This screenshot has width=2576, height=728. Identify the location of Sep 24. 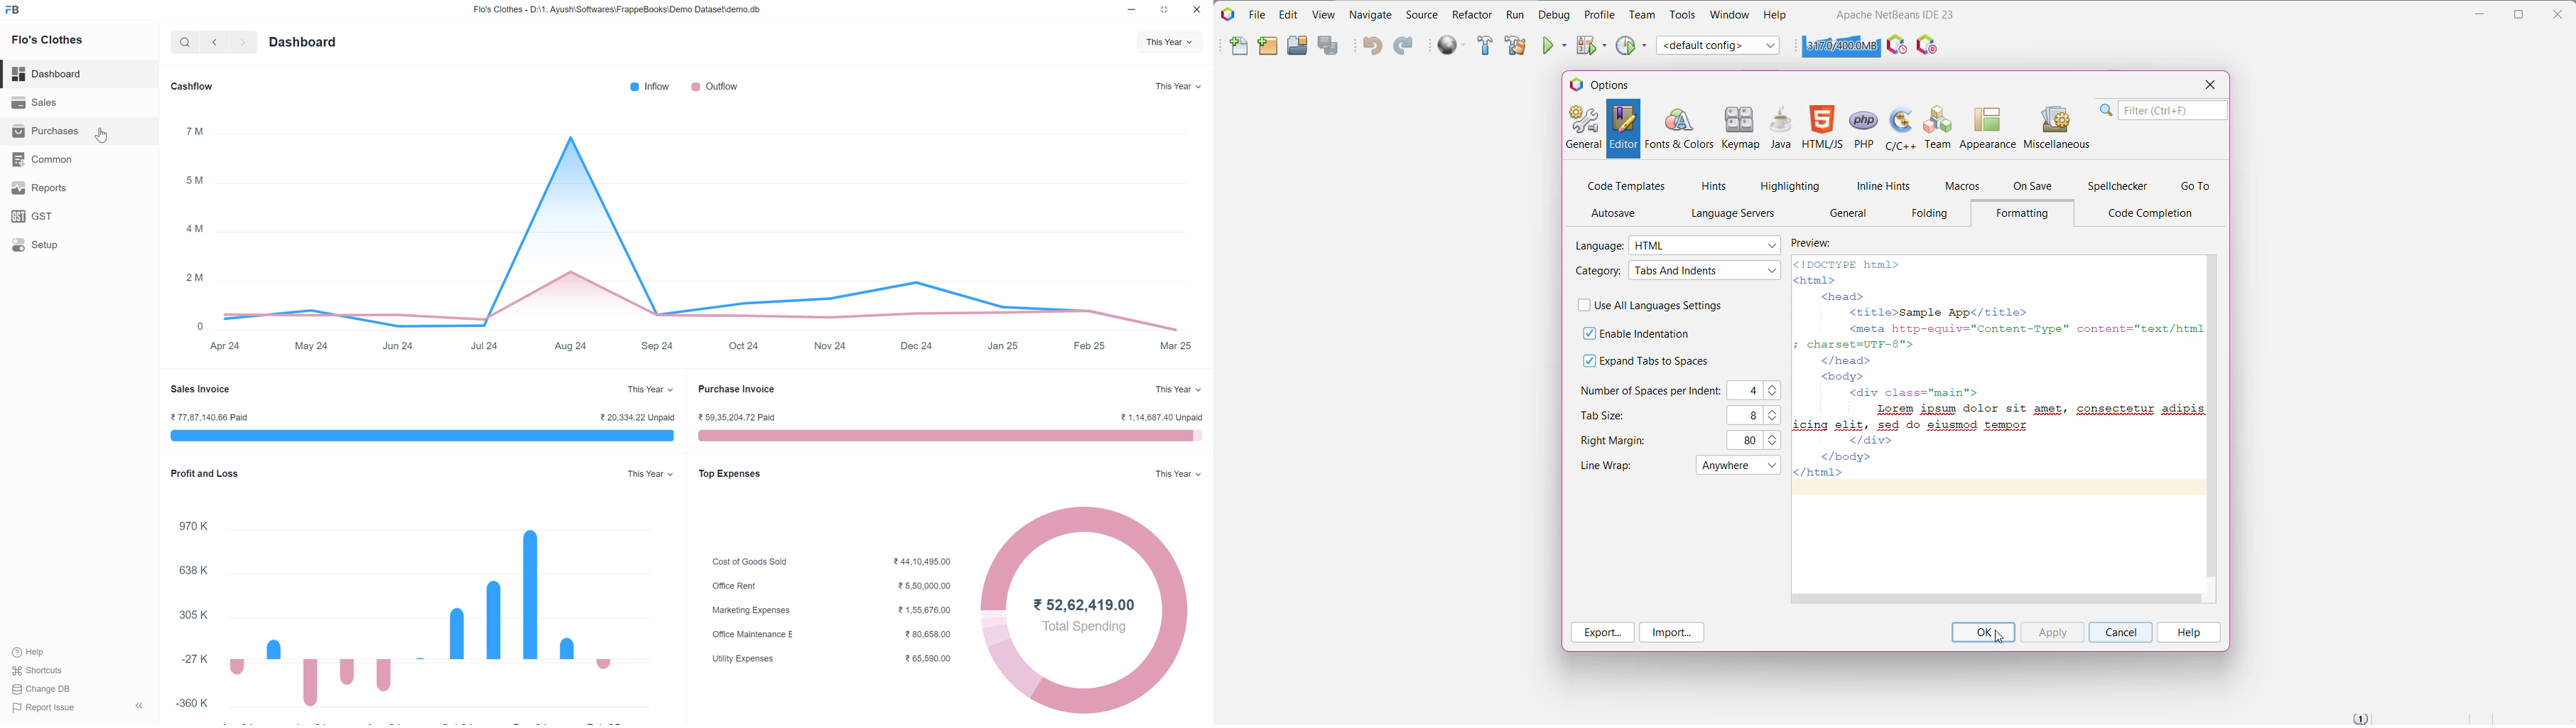
(657, 346).